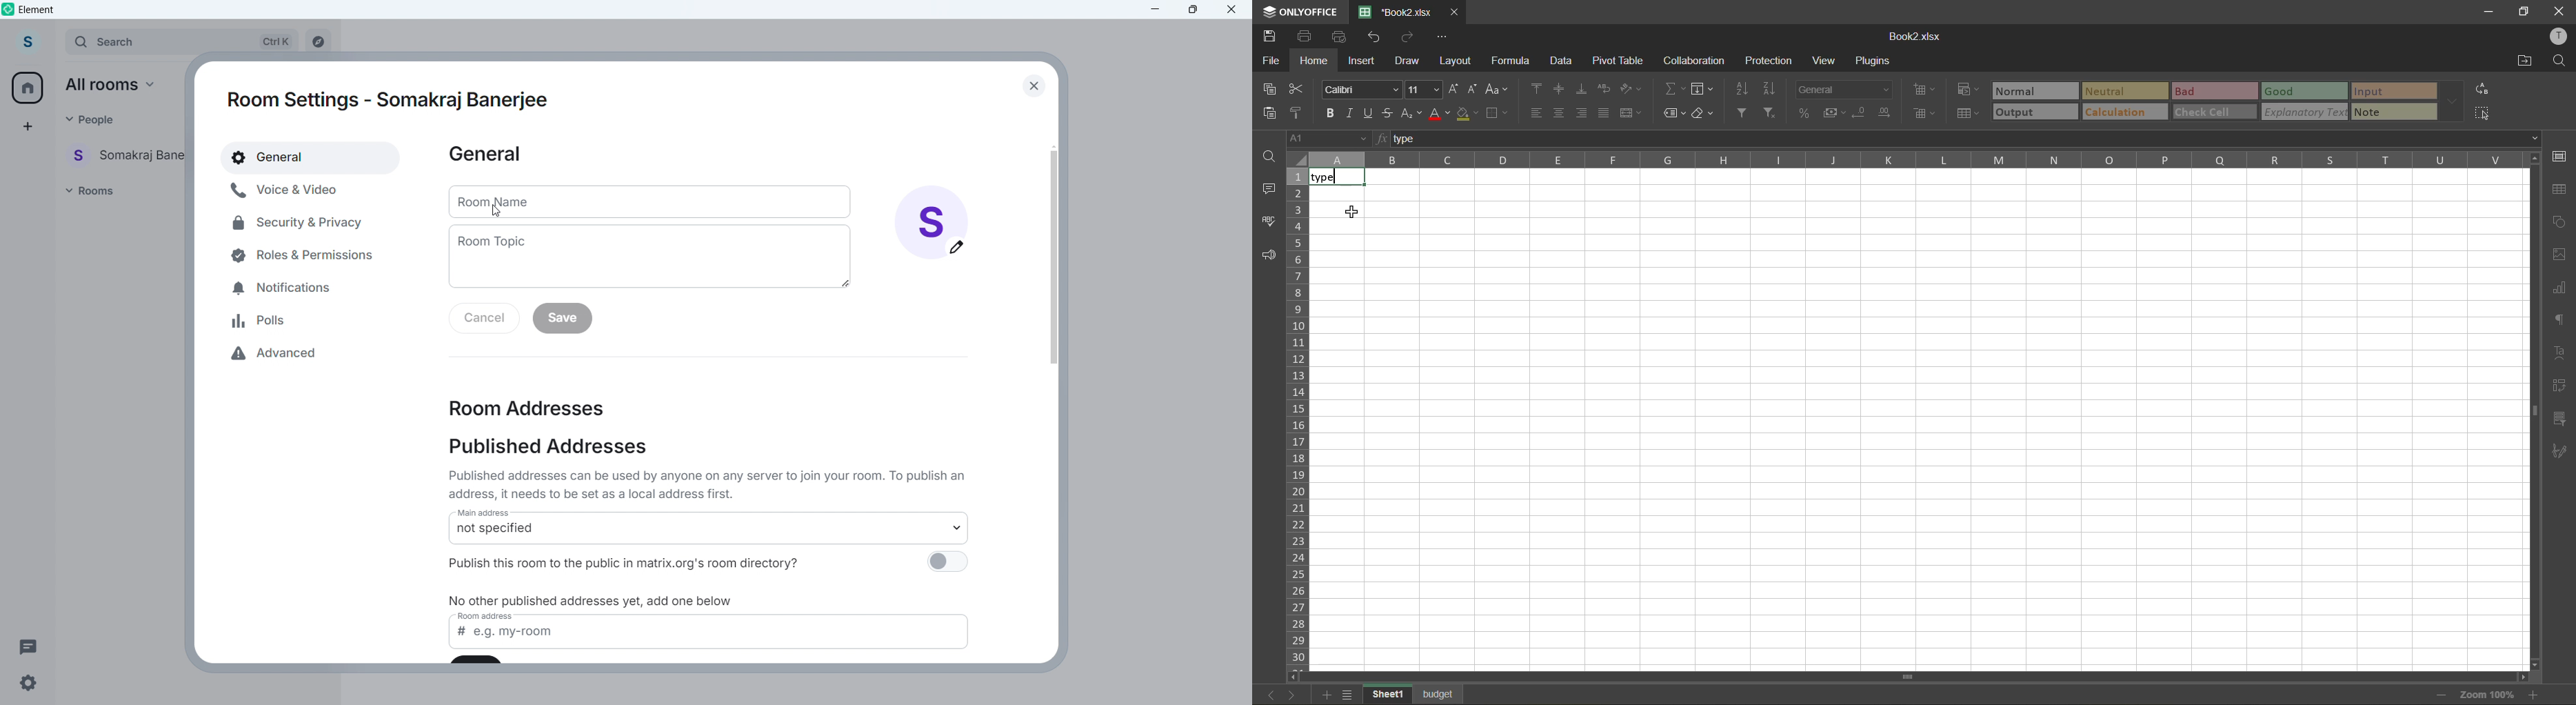  I want to click on Add room name , so click(648, 204).